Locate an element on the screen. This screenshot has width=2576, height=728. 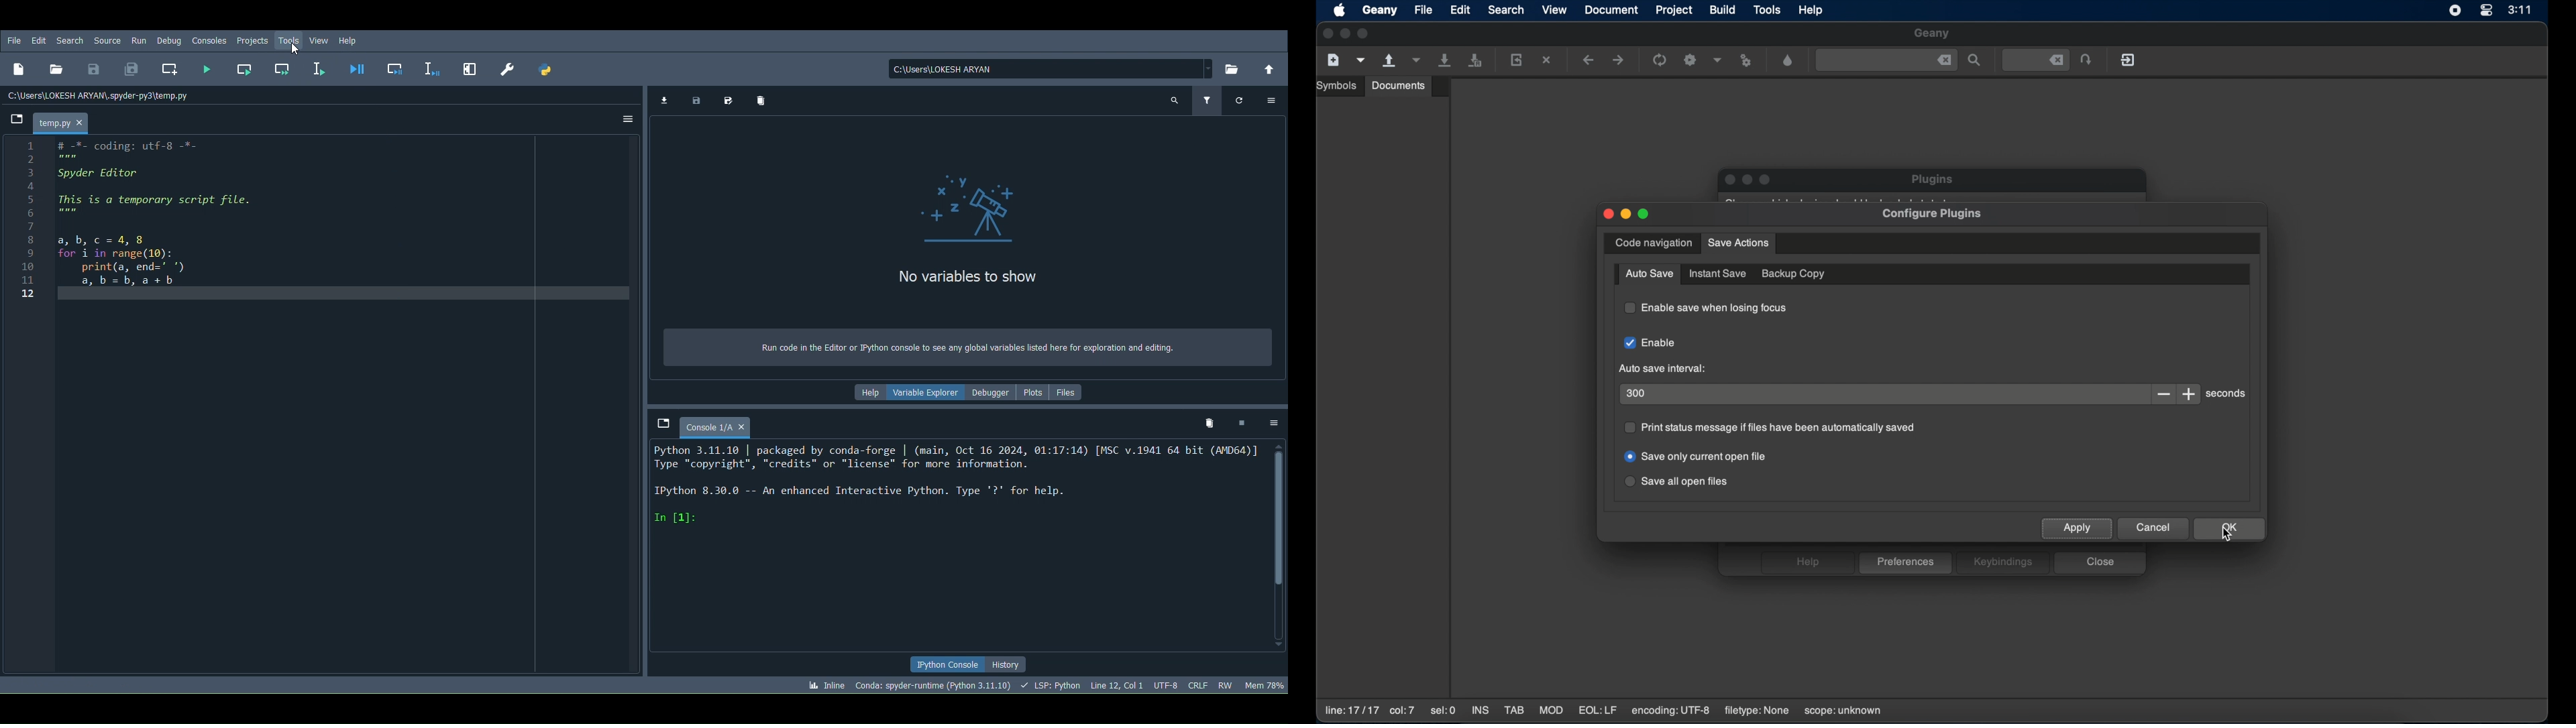
Preferences is located at coordinates (506, 69).